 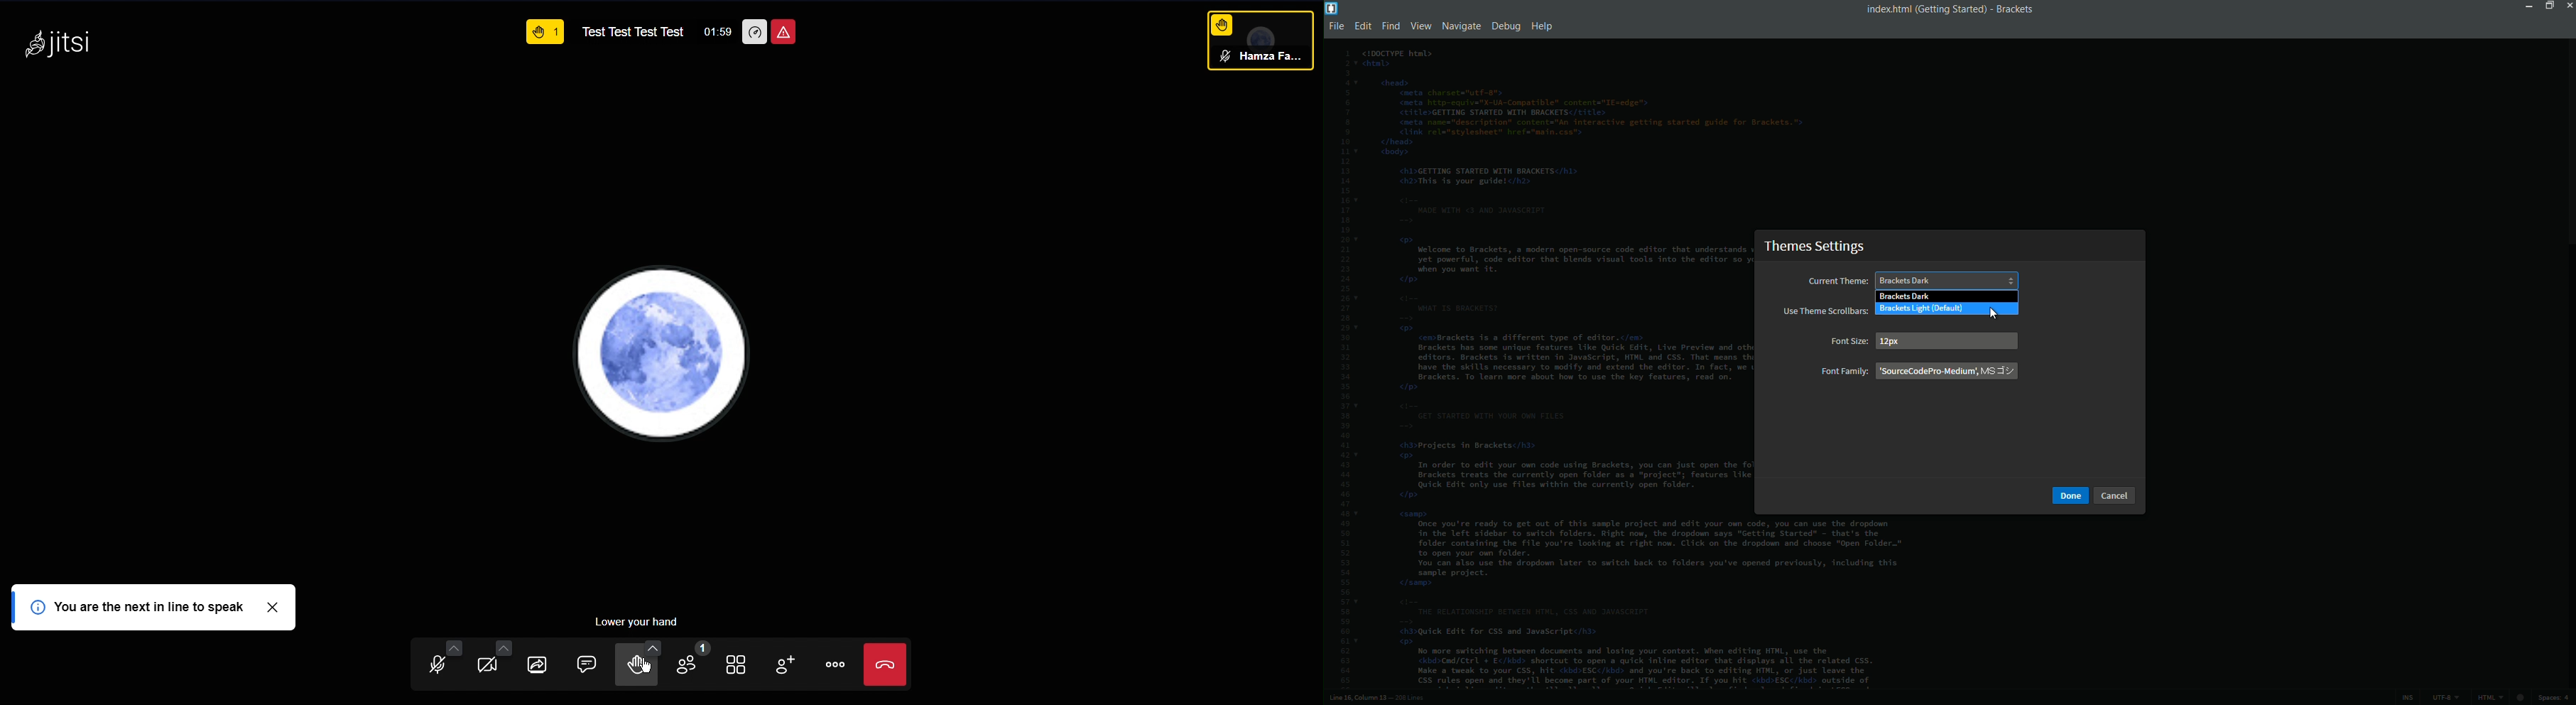 I want to click on font family name, so click(x=1946, y=370).